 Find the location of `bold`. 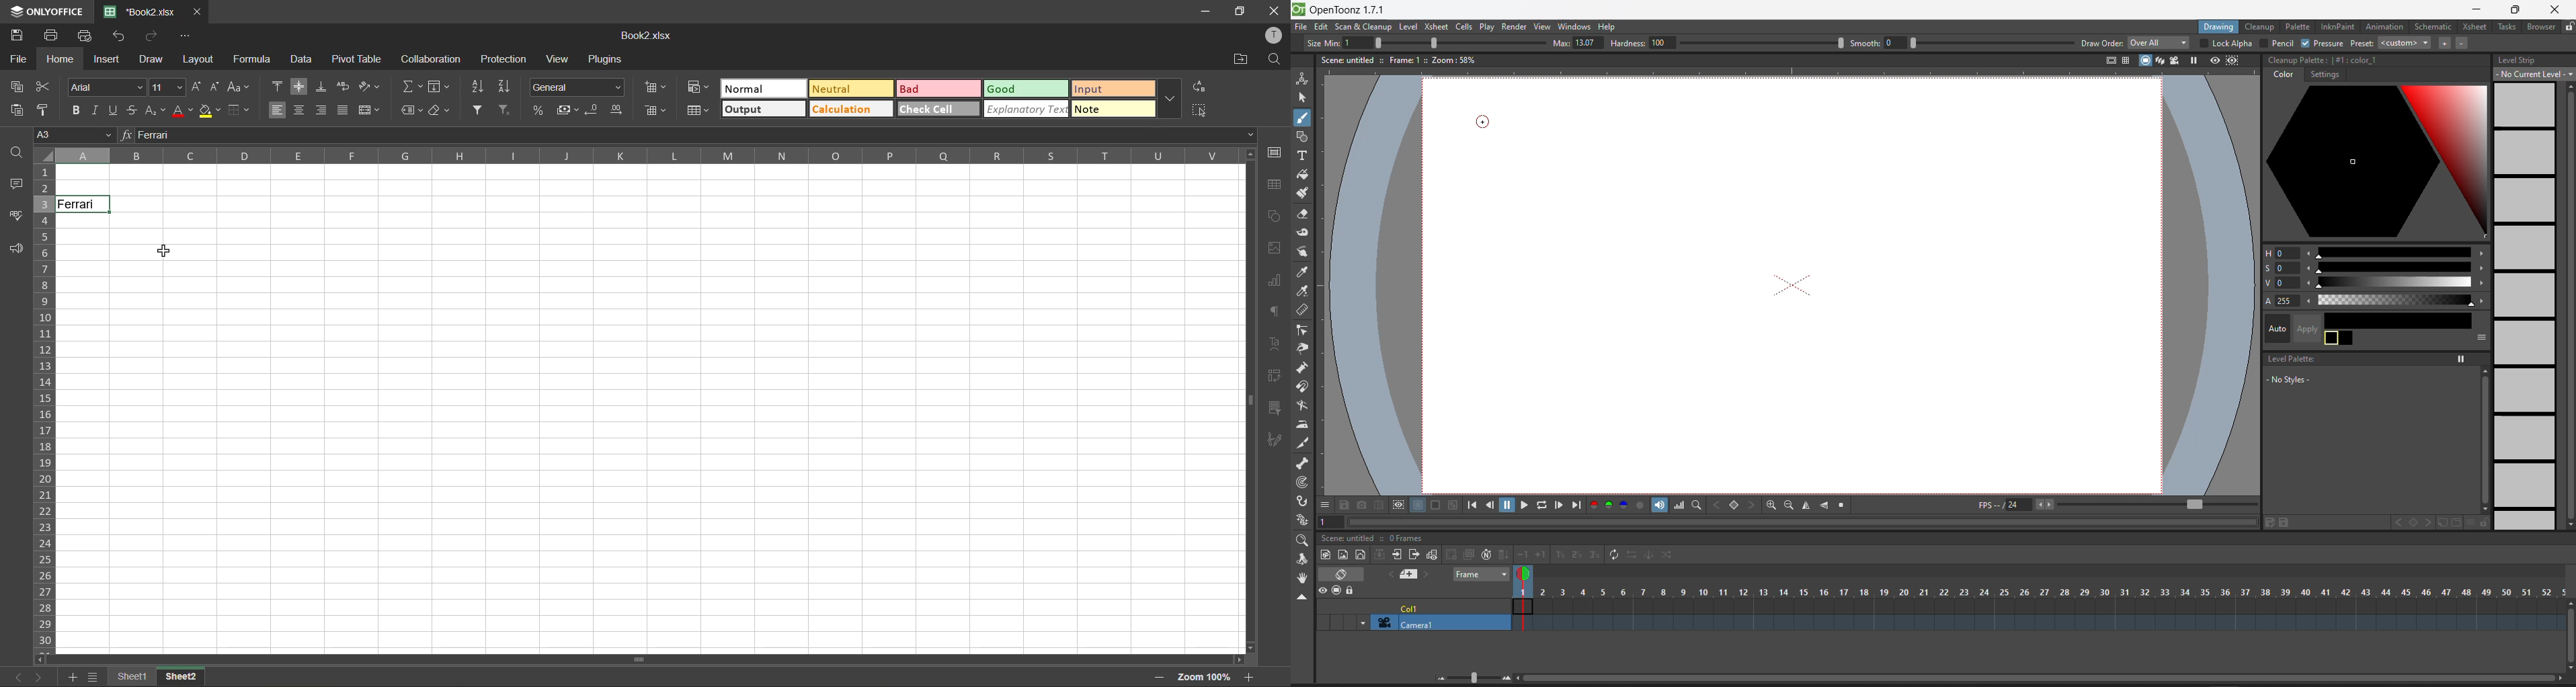

bold is located at coordinates (75, 111).